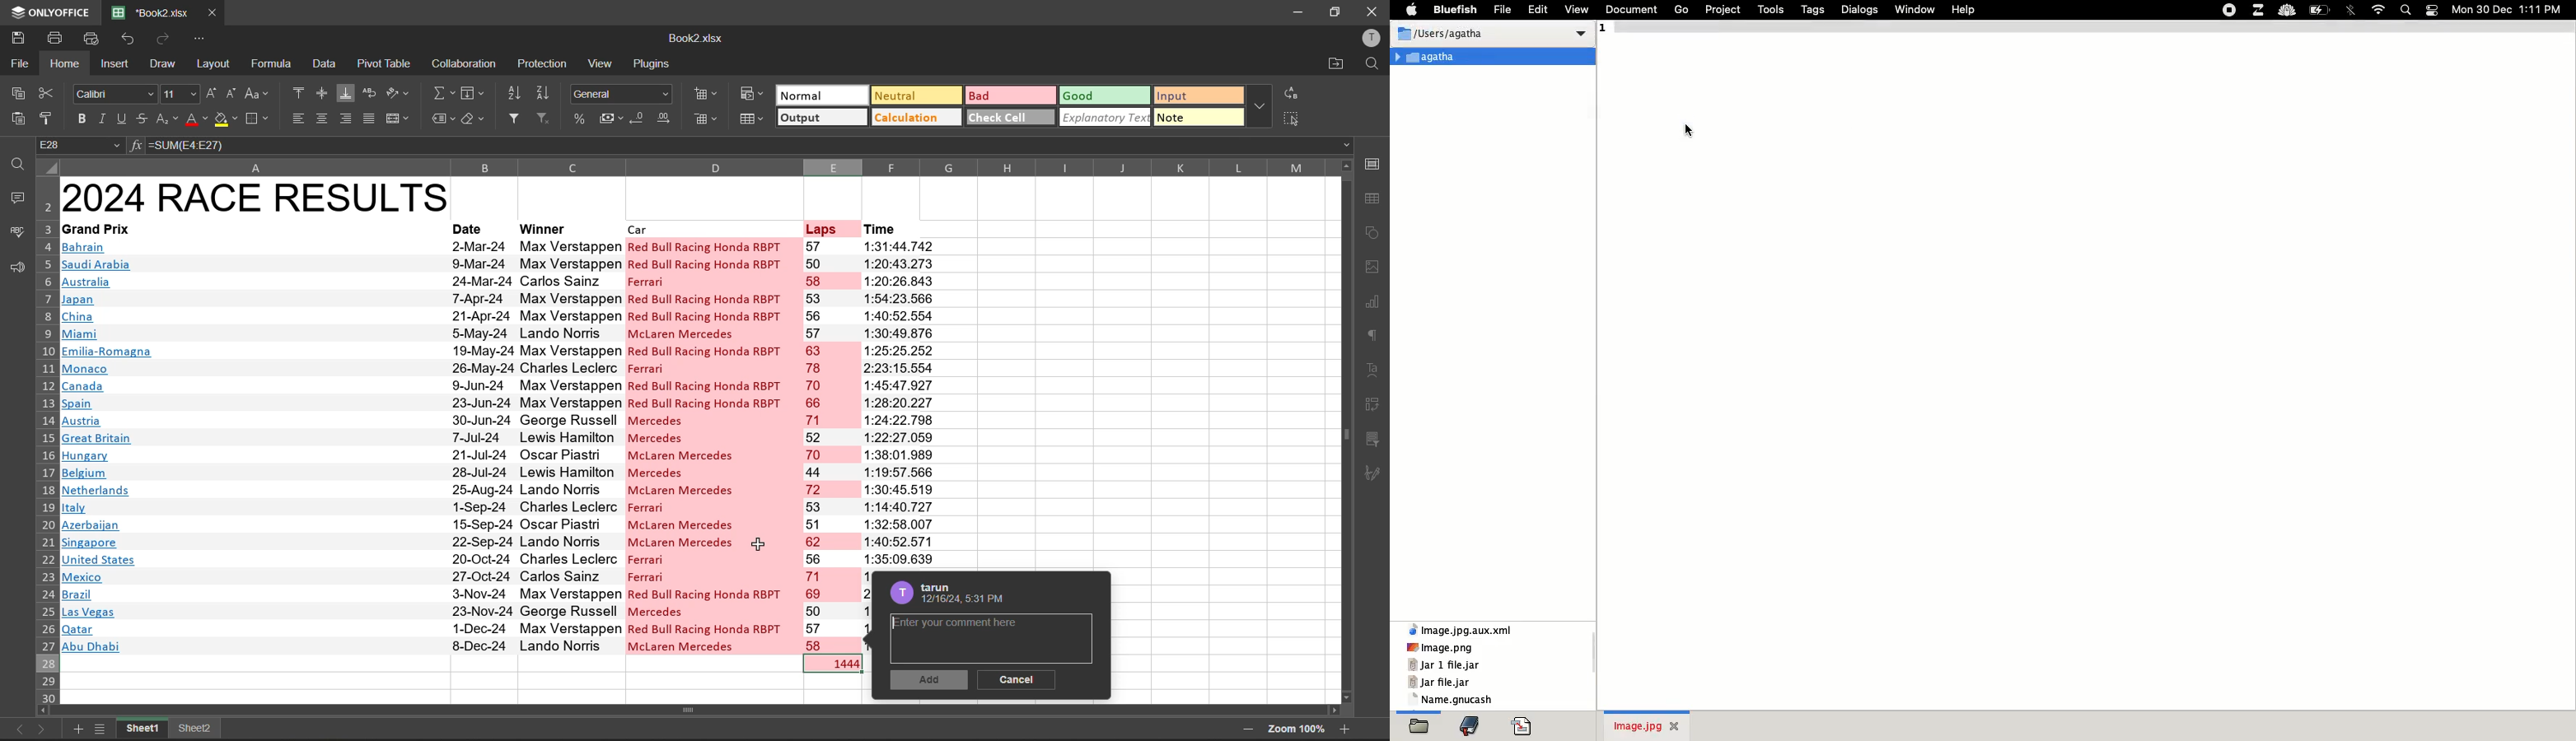 The height and width of the screenshot is (756, 2576). Describe the element at coordinates (17, 115) in the screenshot. I see `paste` at that location.